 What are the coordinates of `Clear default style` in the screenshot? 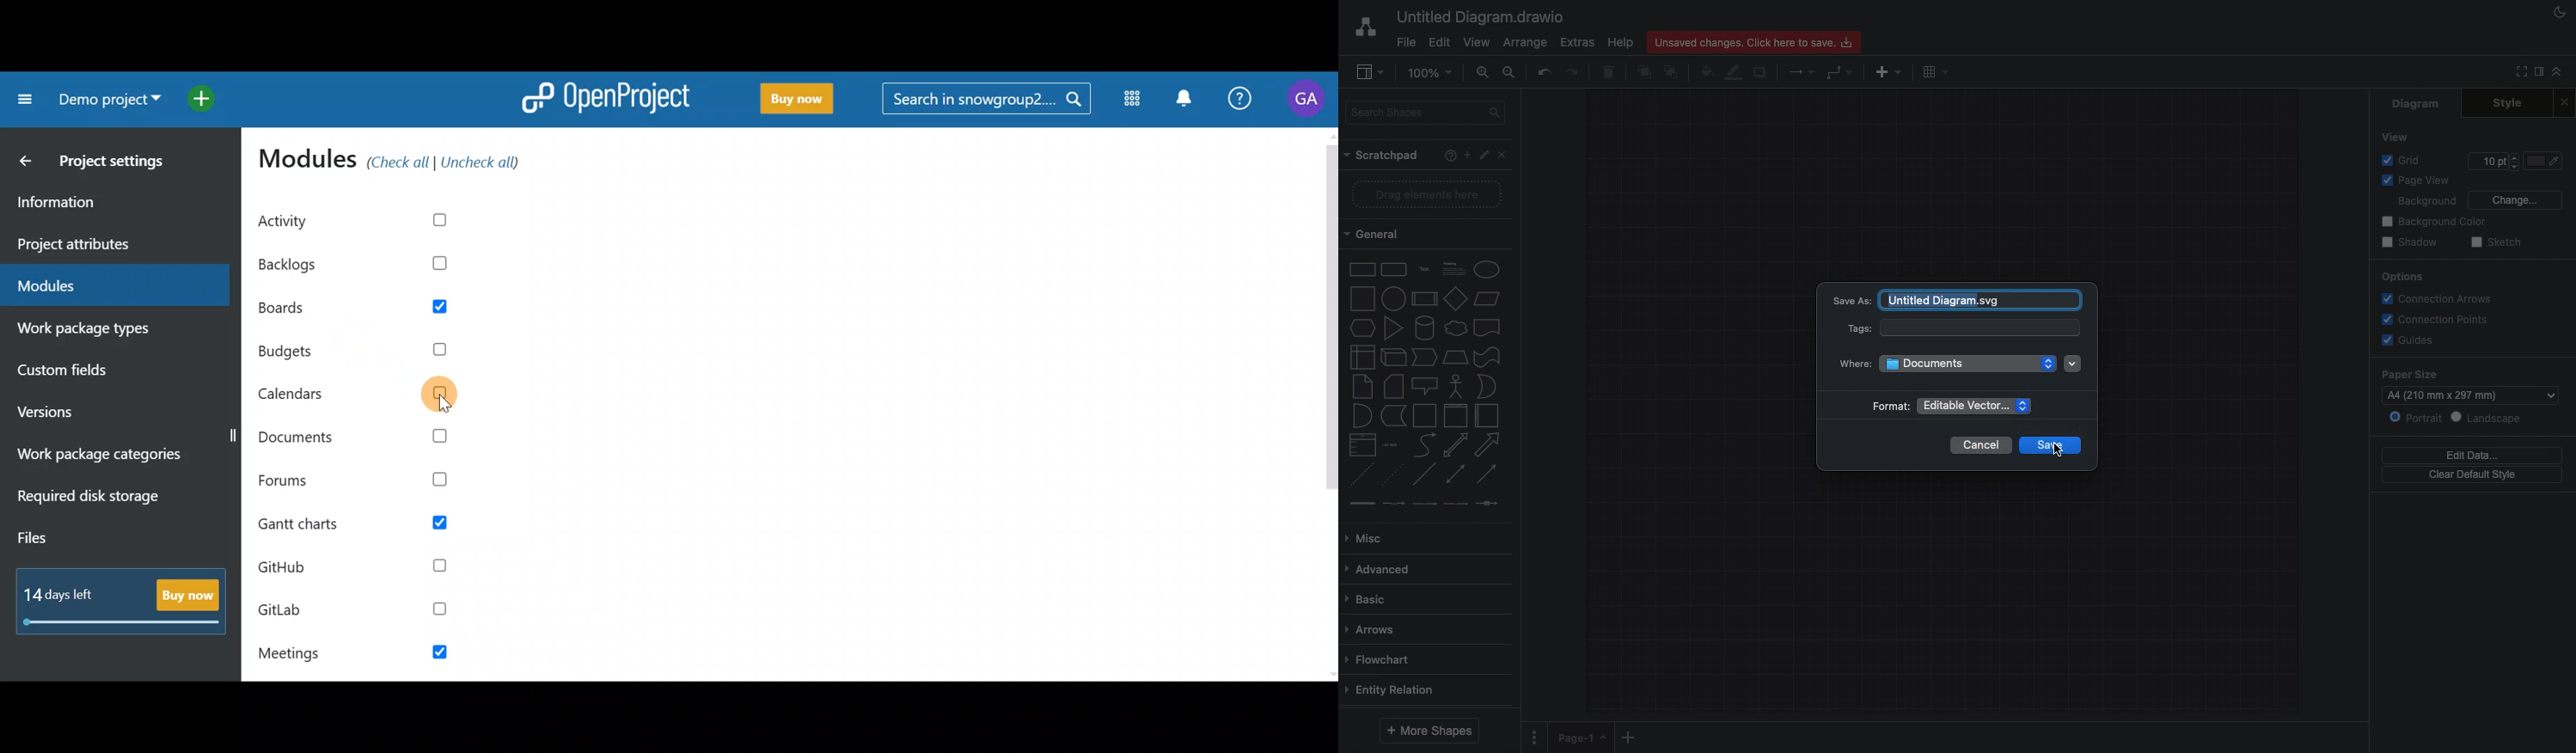 It's located at (2475, 475).